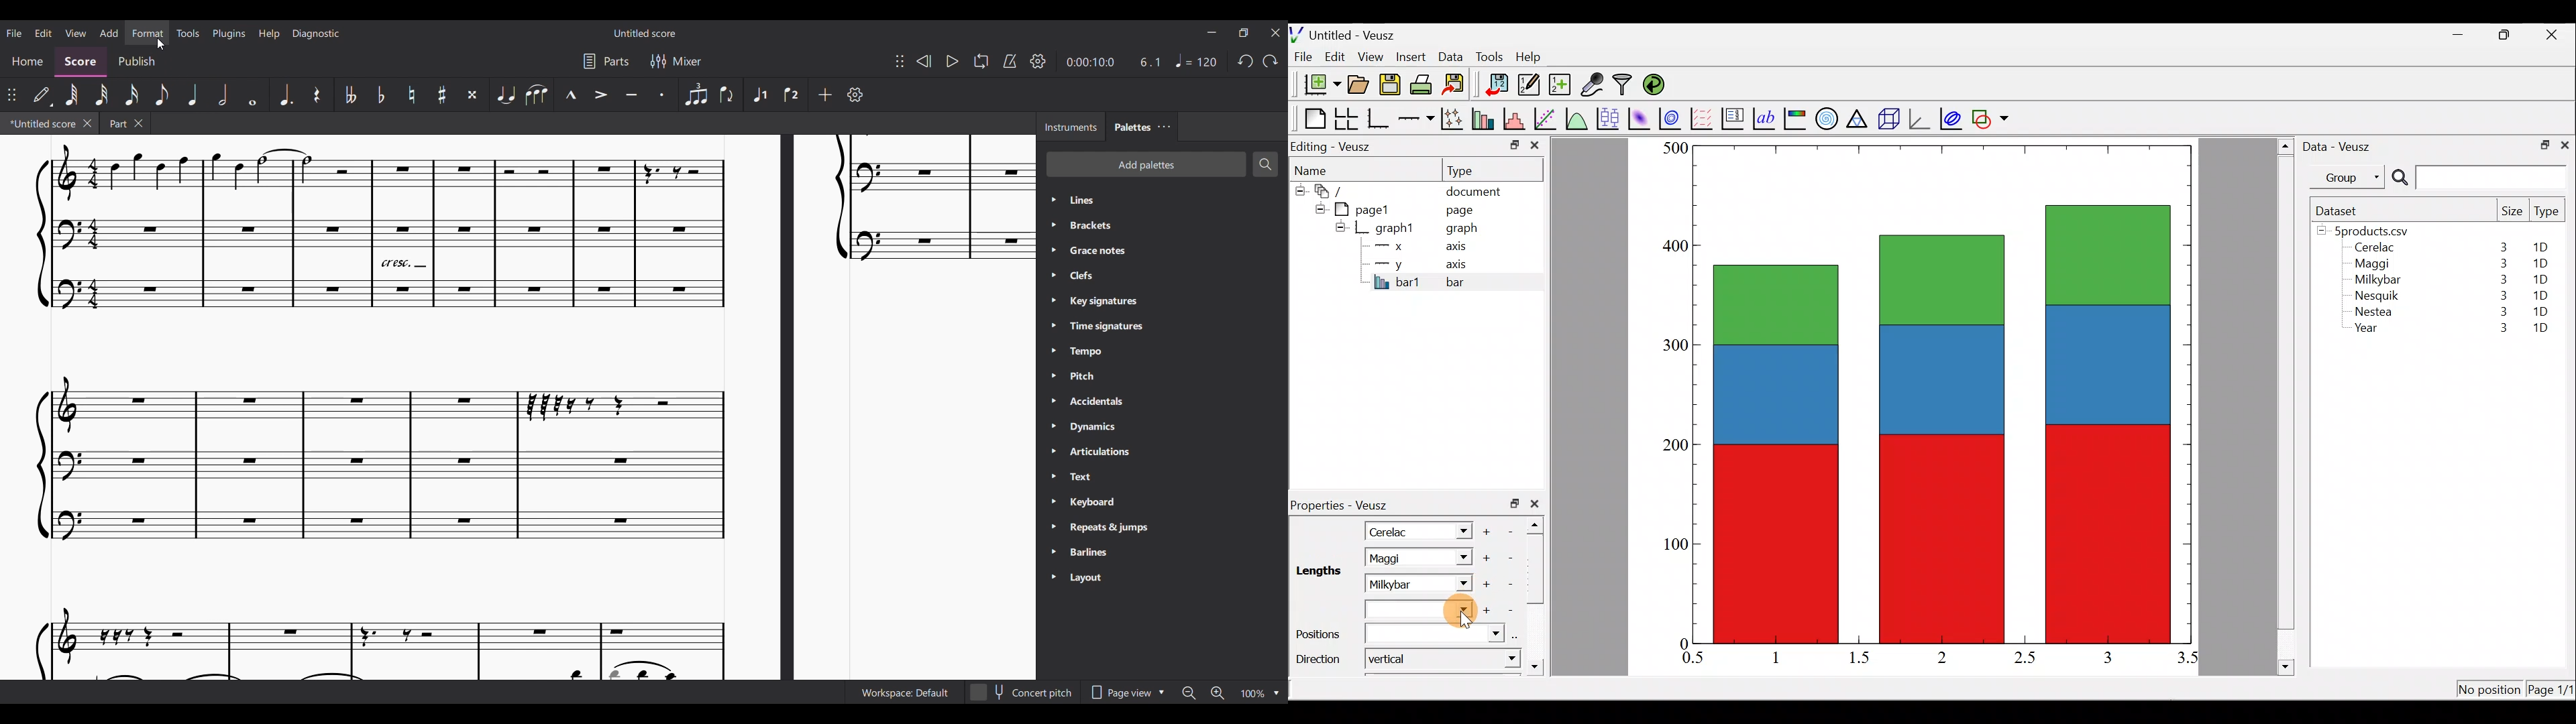 Image resolution: width=2576 pixels, height=728 pixels. I want to click on Capture remote data, so click(1593, 85).